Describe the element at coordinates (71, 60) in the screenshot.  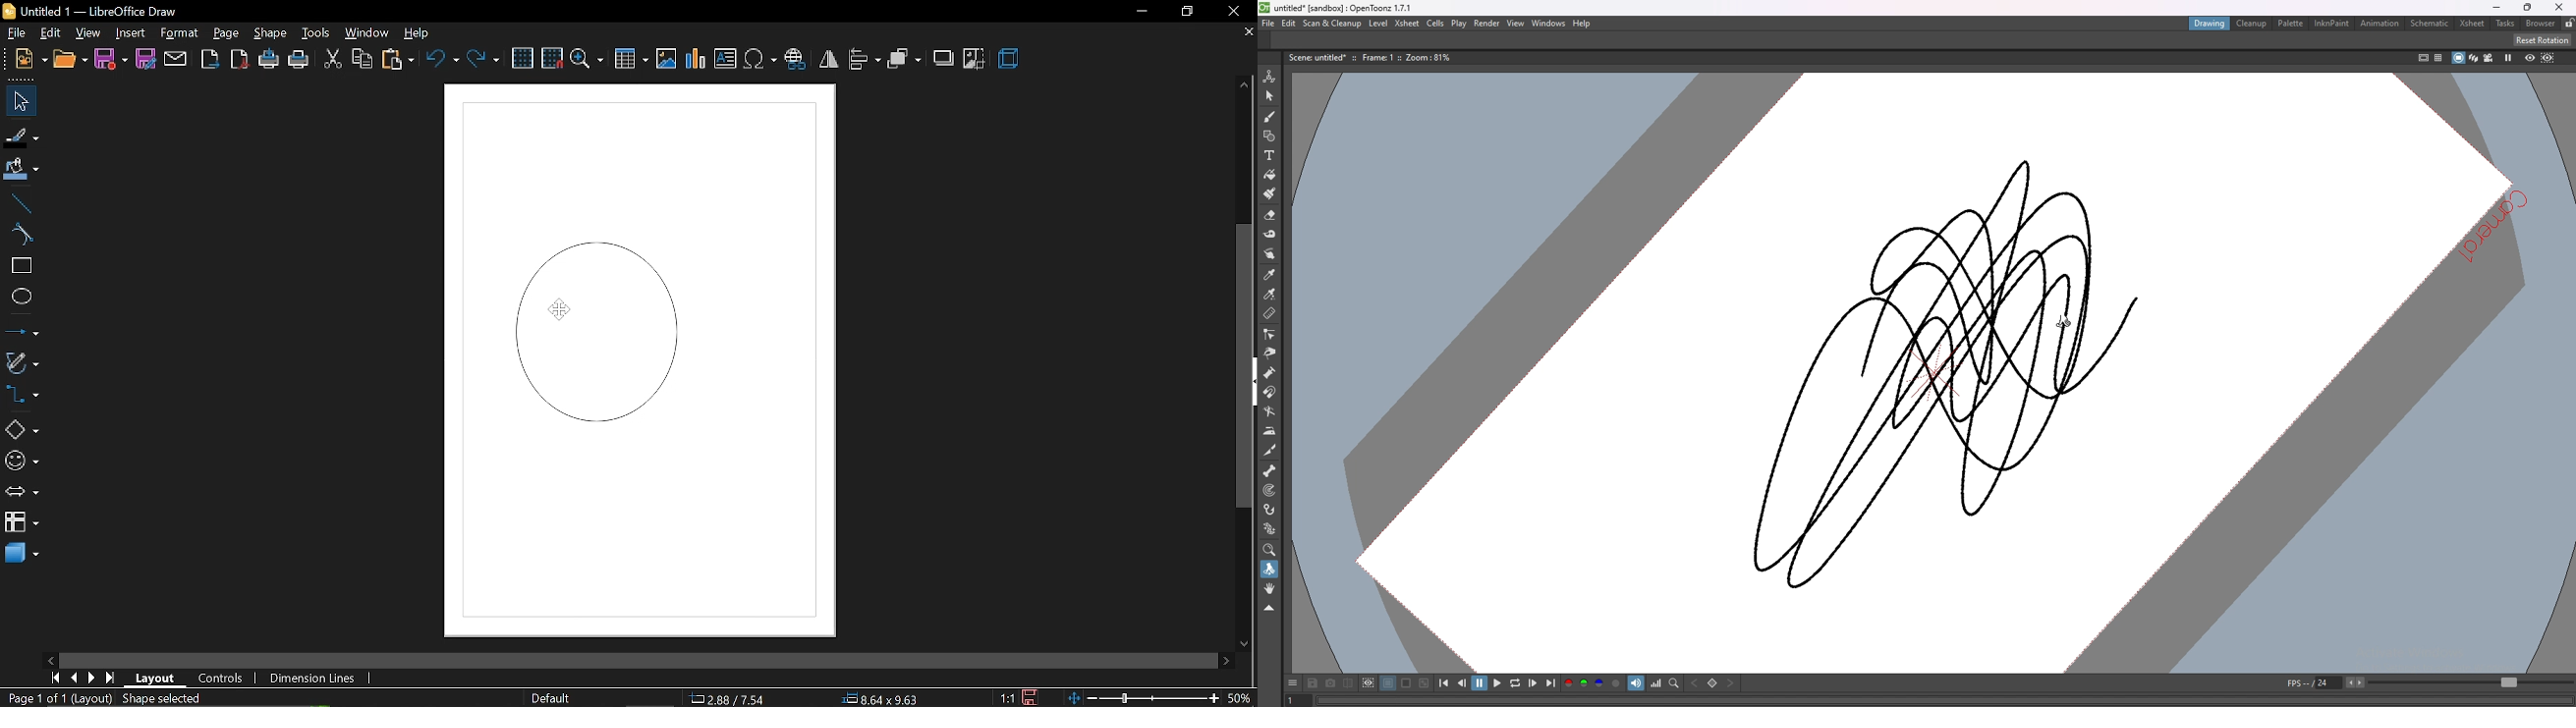
I see `new` at that location.